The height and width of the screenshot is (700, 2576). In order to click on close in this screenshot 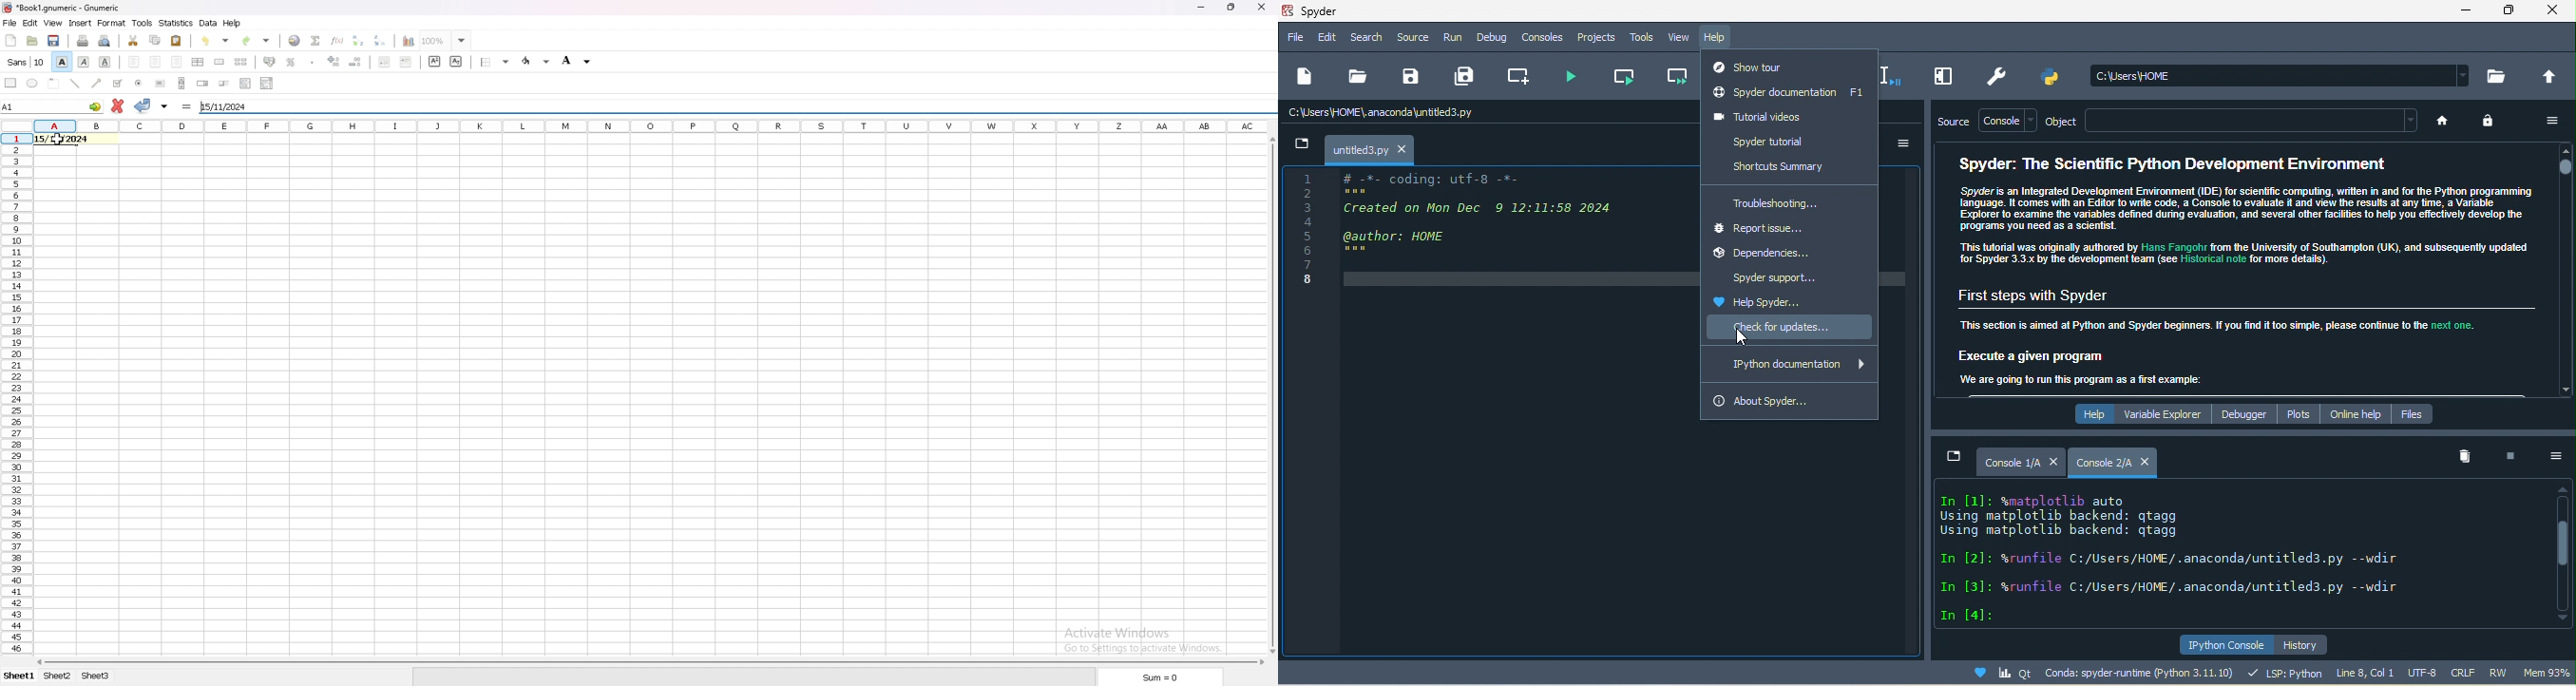, I will do `click(2148, 462)`.